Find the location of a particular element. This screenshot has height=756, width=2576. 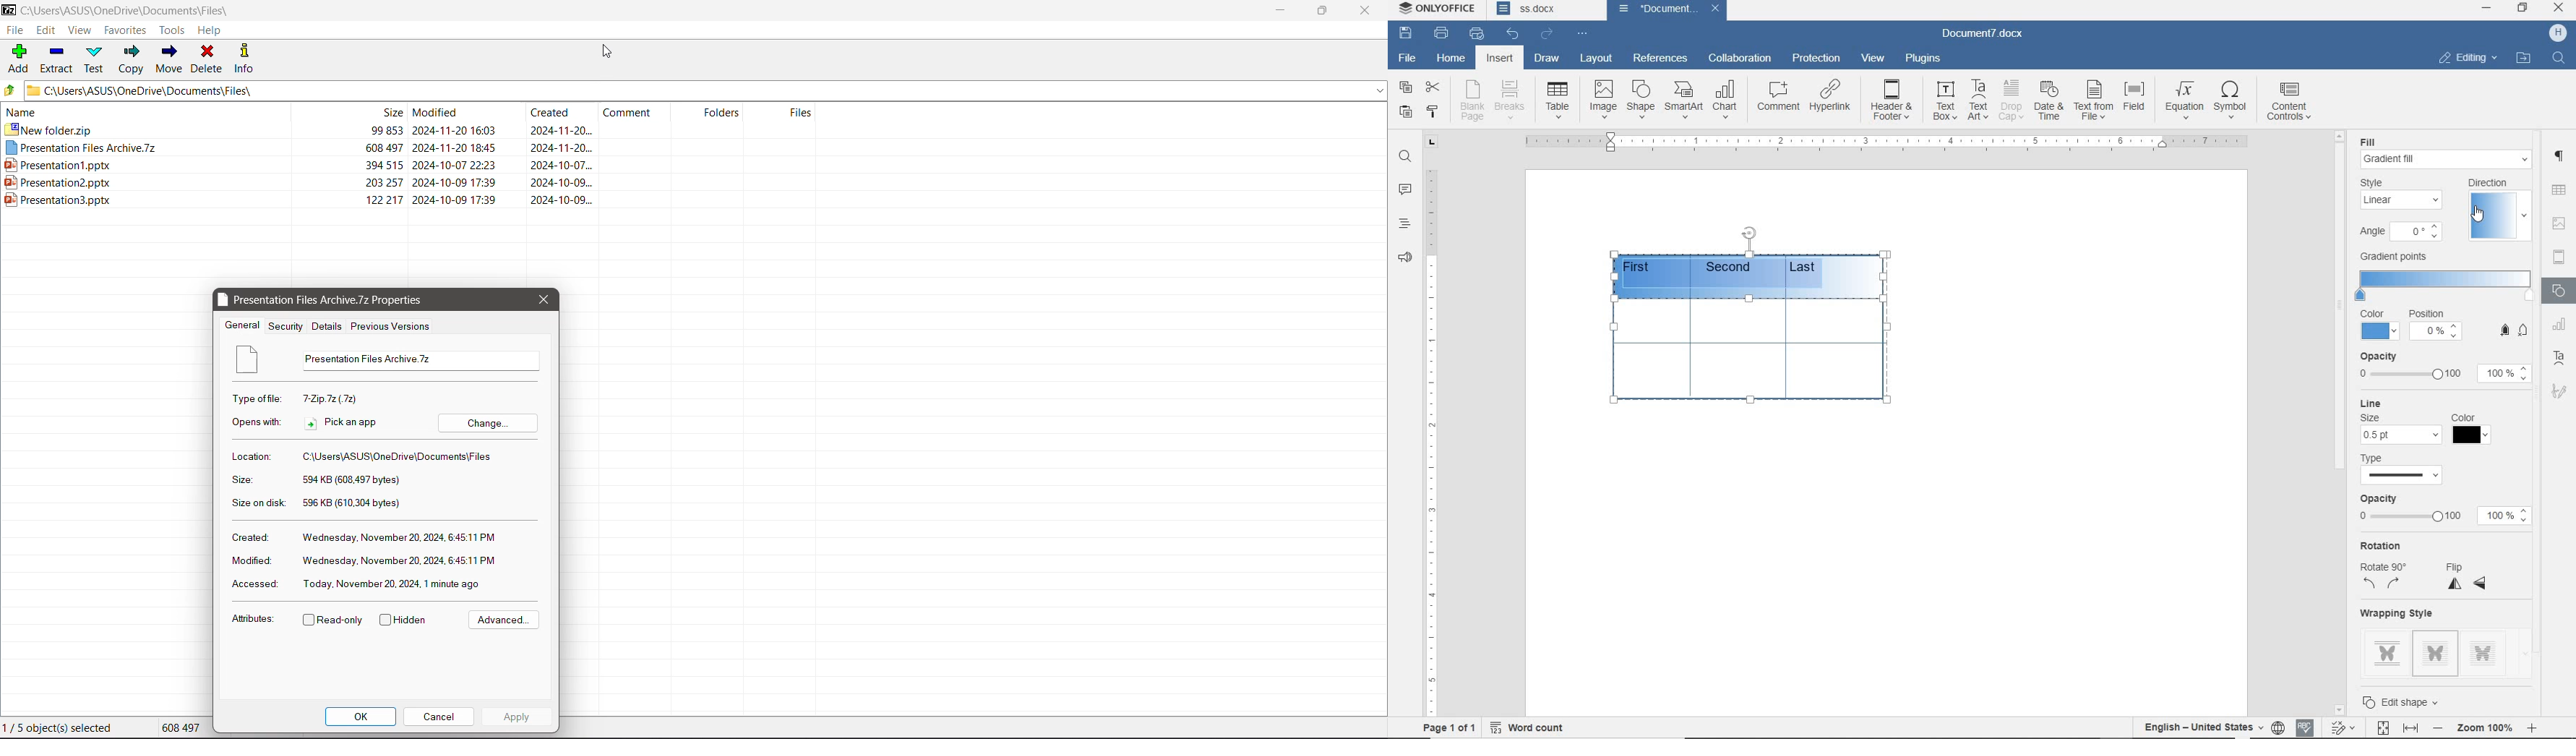

blank page is located at coordinates (1473, 103).